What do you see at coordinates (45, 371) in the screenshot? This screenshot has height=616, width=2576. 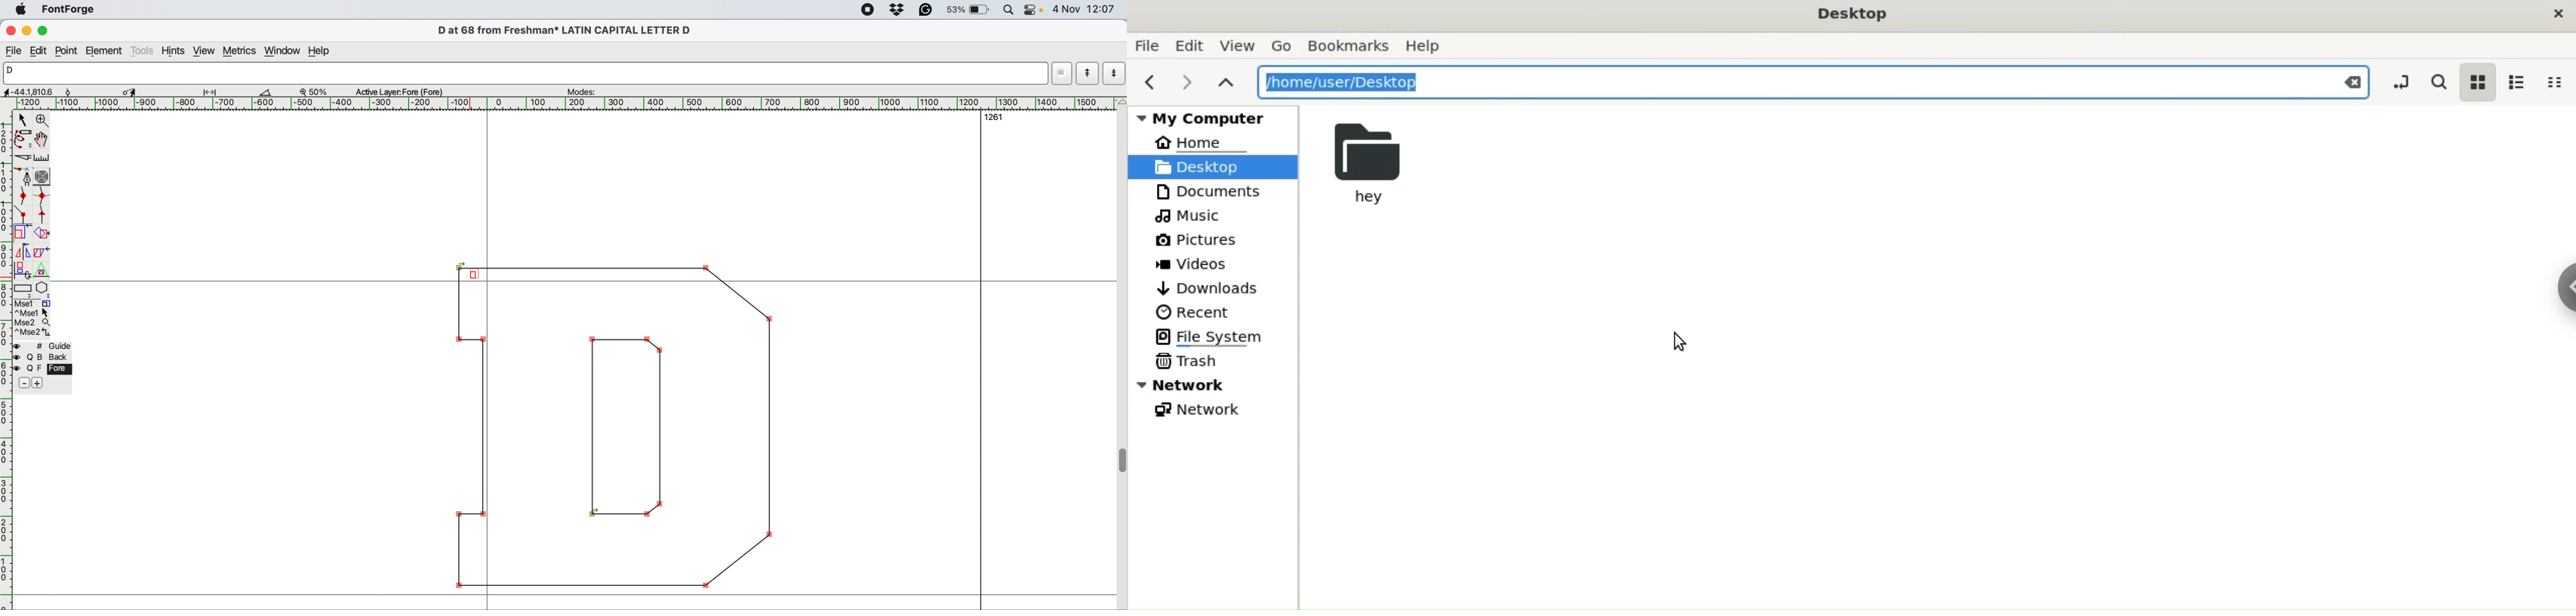 I see `Q F fore` at bounding box center [45, 371].